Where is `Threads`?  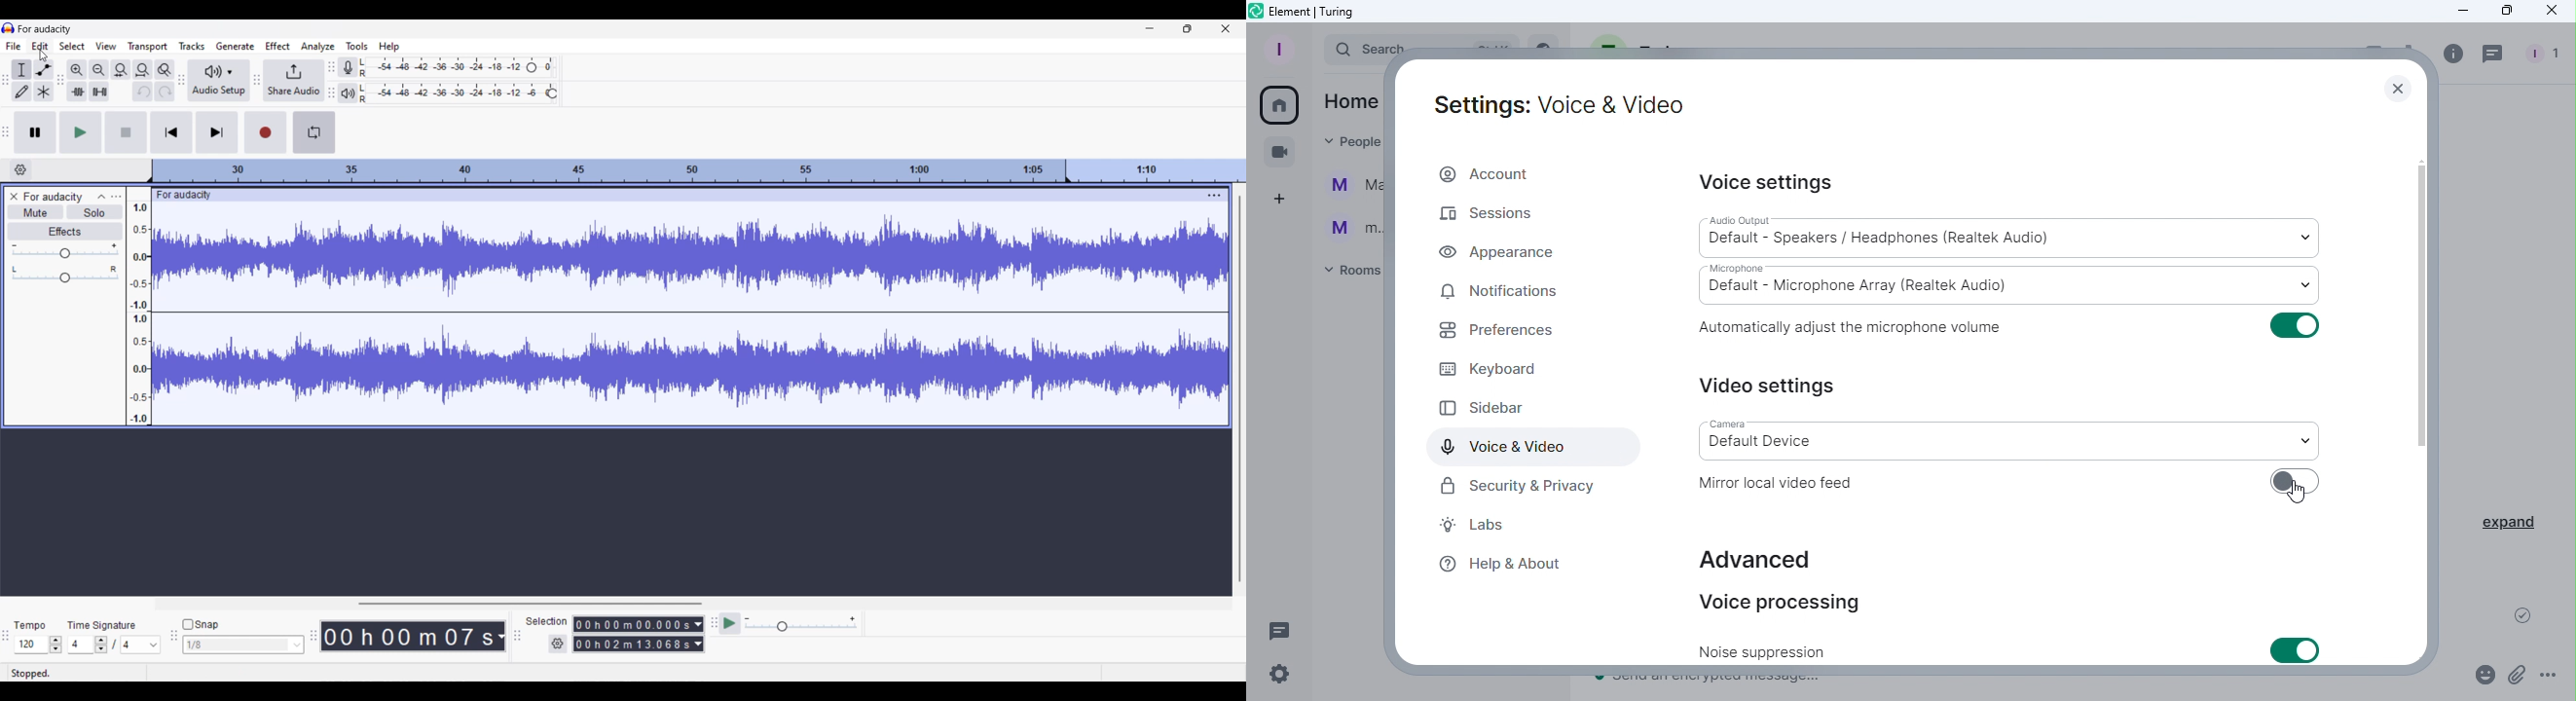 Threads is located at coordinates (1282, 630).